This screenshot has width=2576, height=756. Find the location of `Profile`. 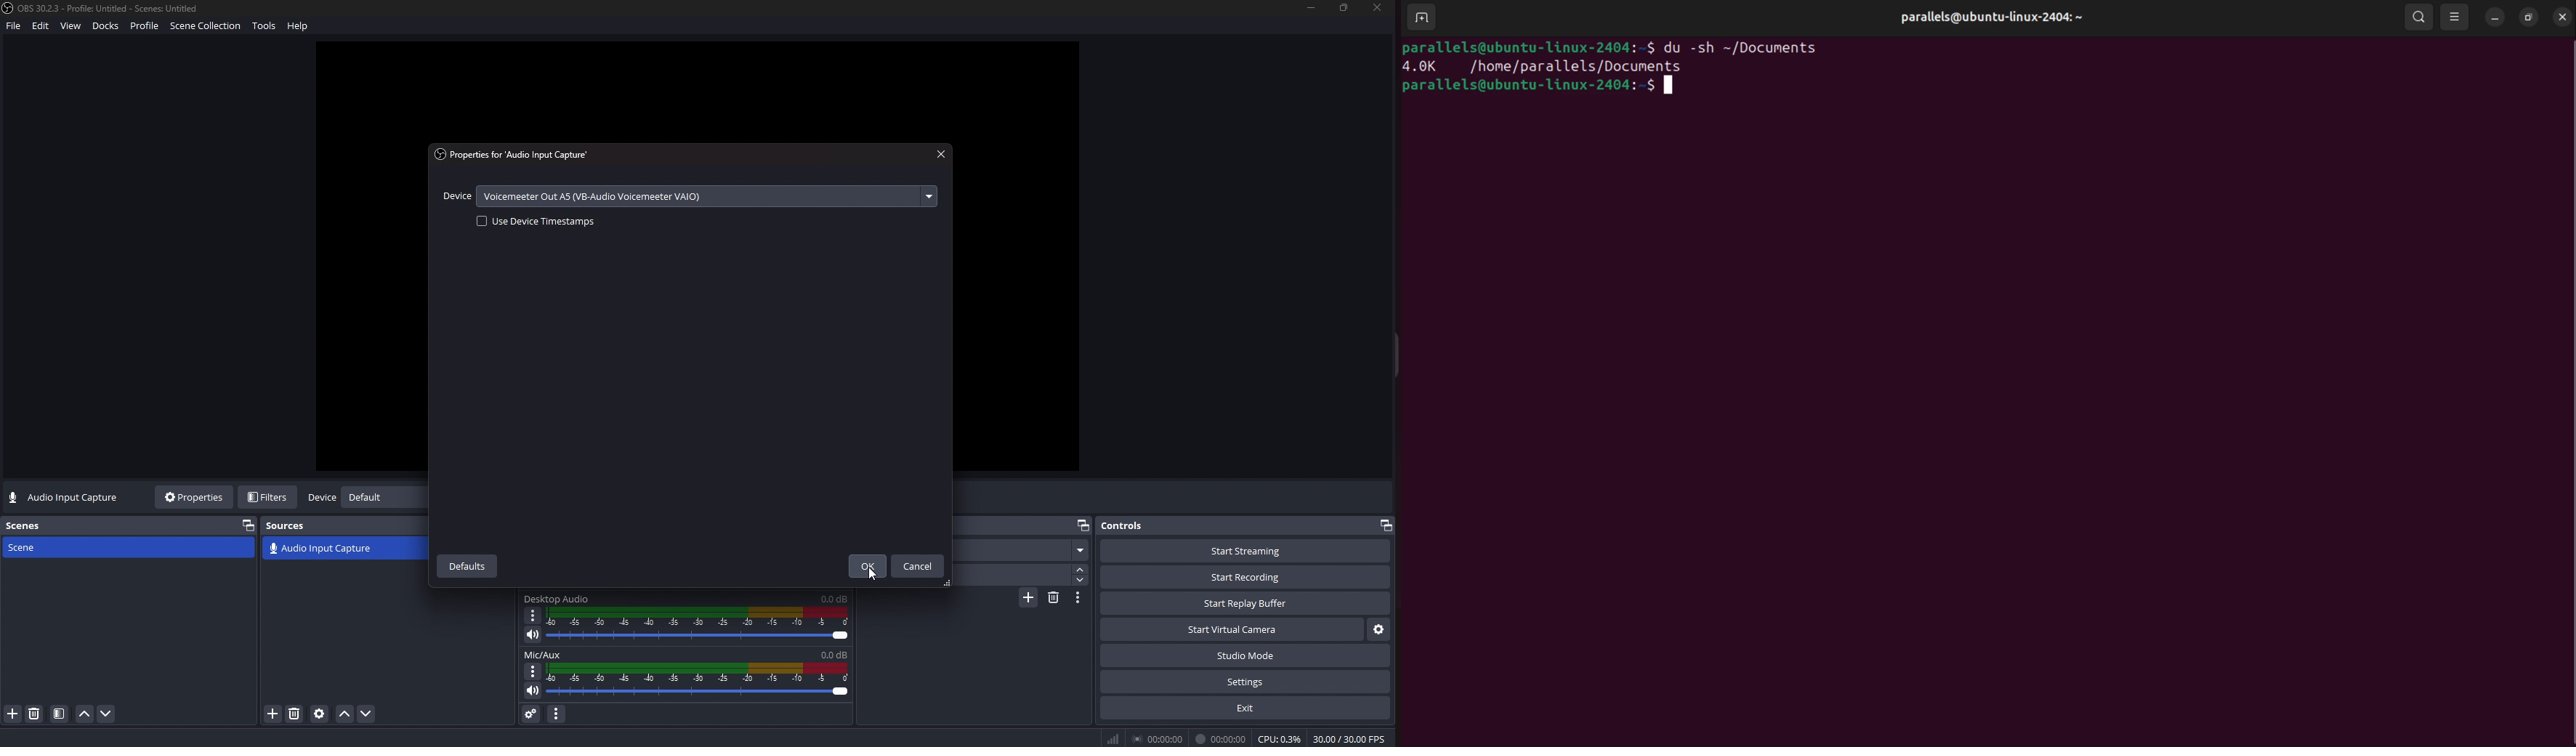

Profile is located at coordinates (145, 27).